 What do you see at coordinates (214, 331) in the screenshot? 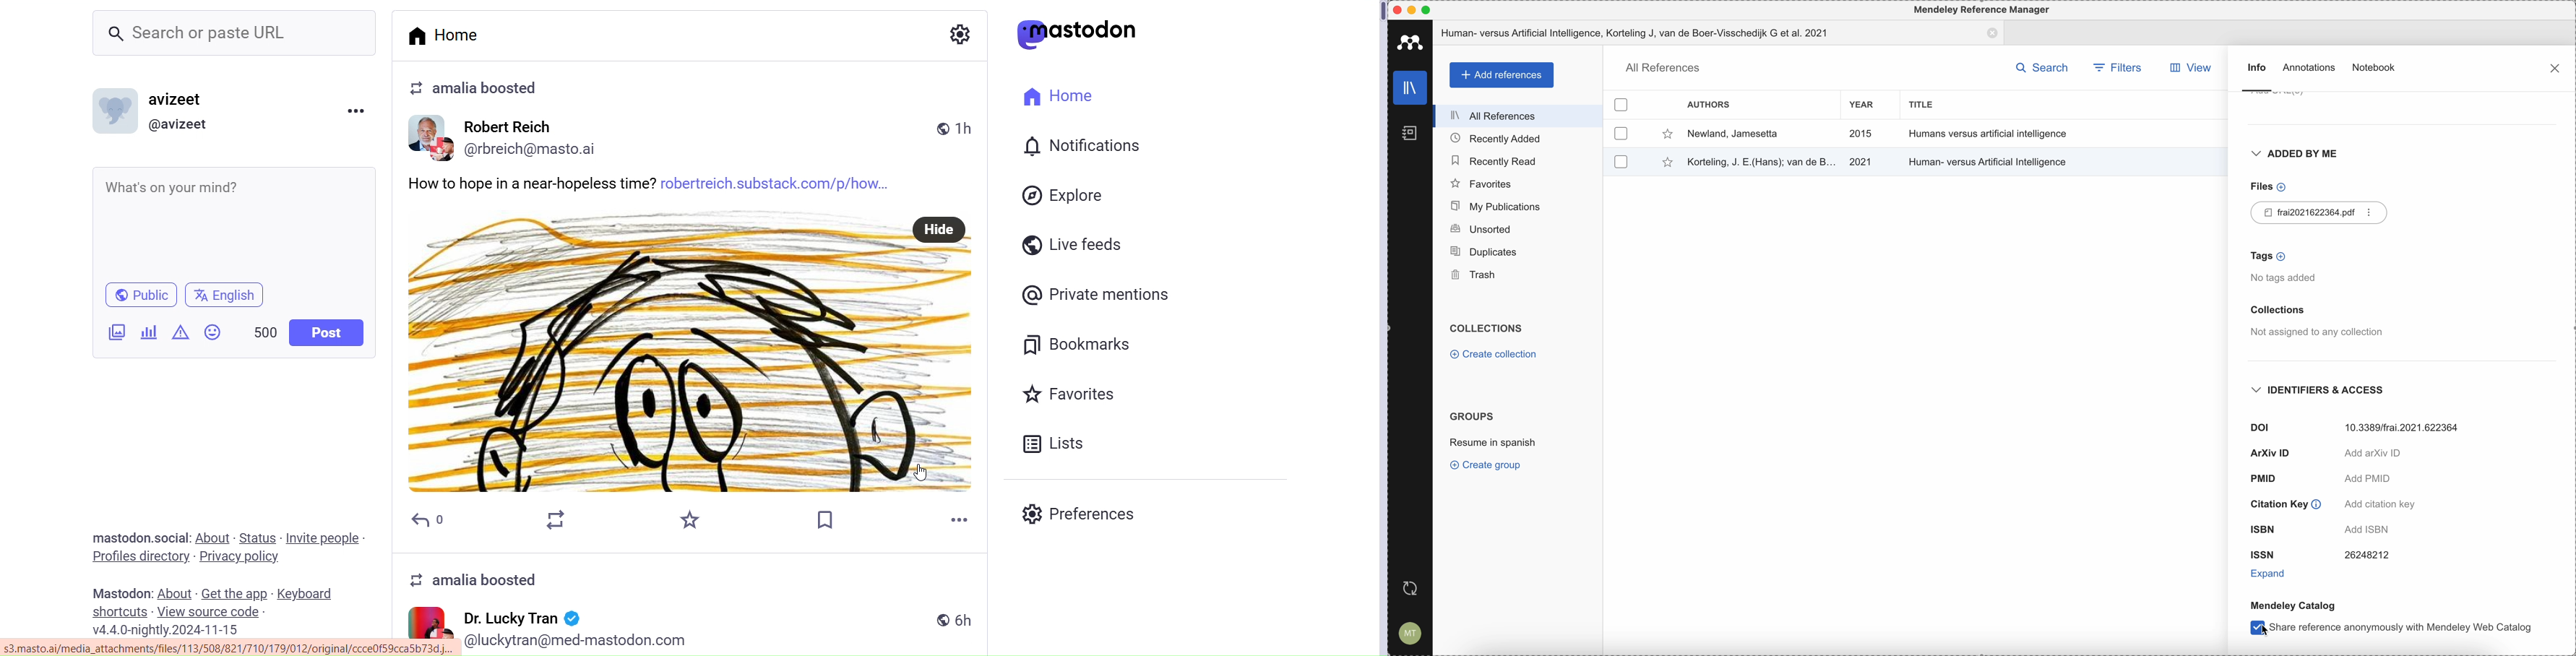
I see `Emojis` at bounding box center [214, 331].